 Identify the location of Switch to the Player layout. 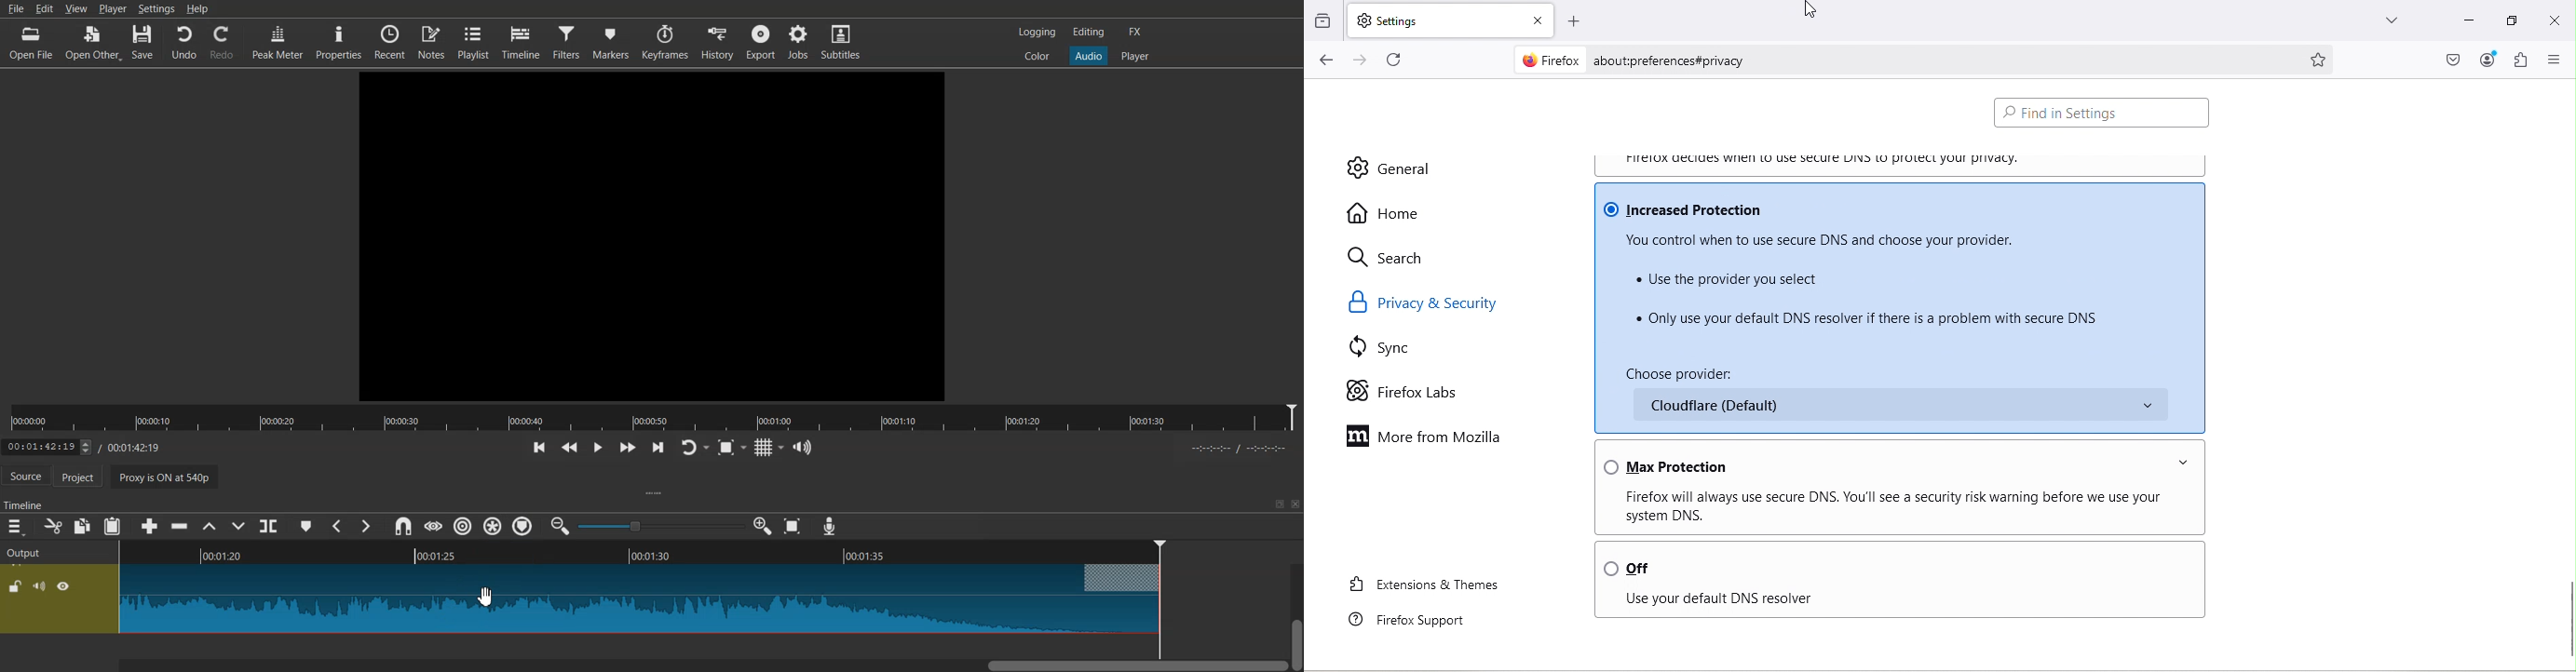
(1136, 55).